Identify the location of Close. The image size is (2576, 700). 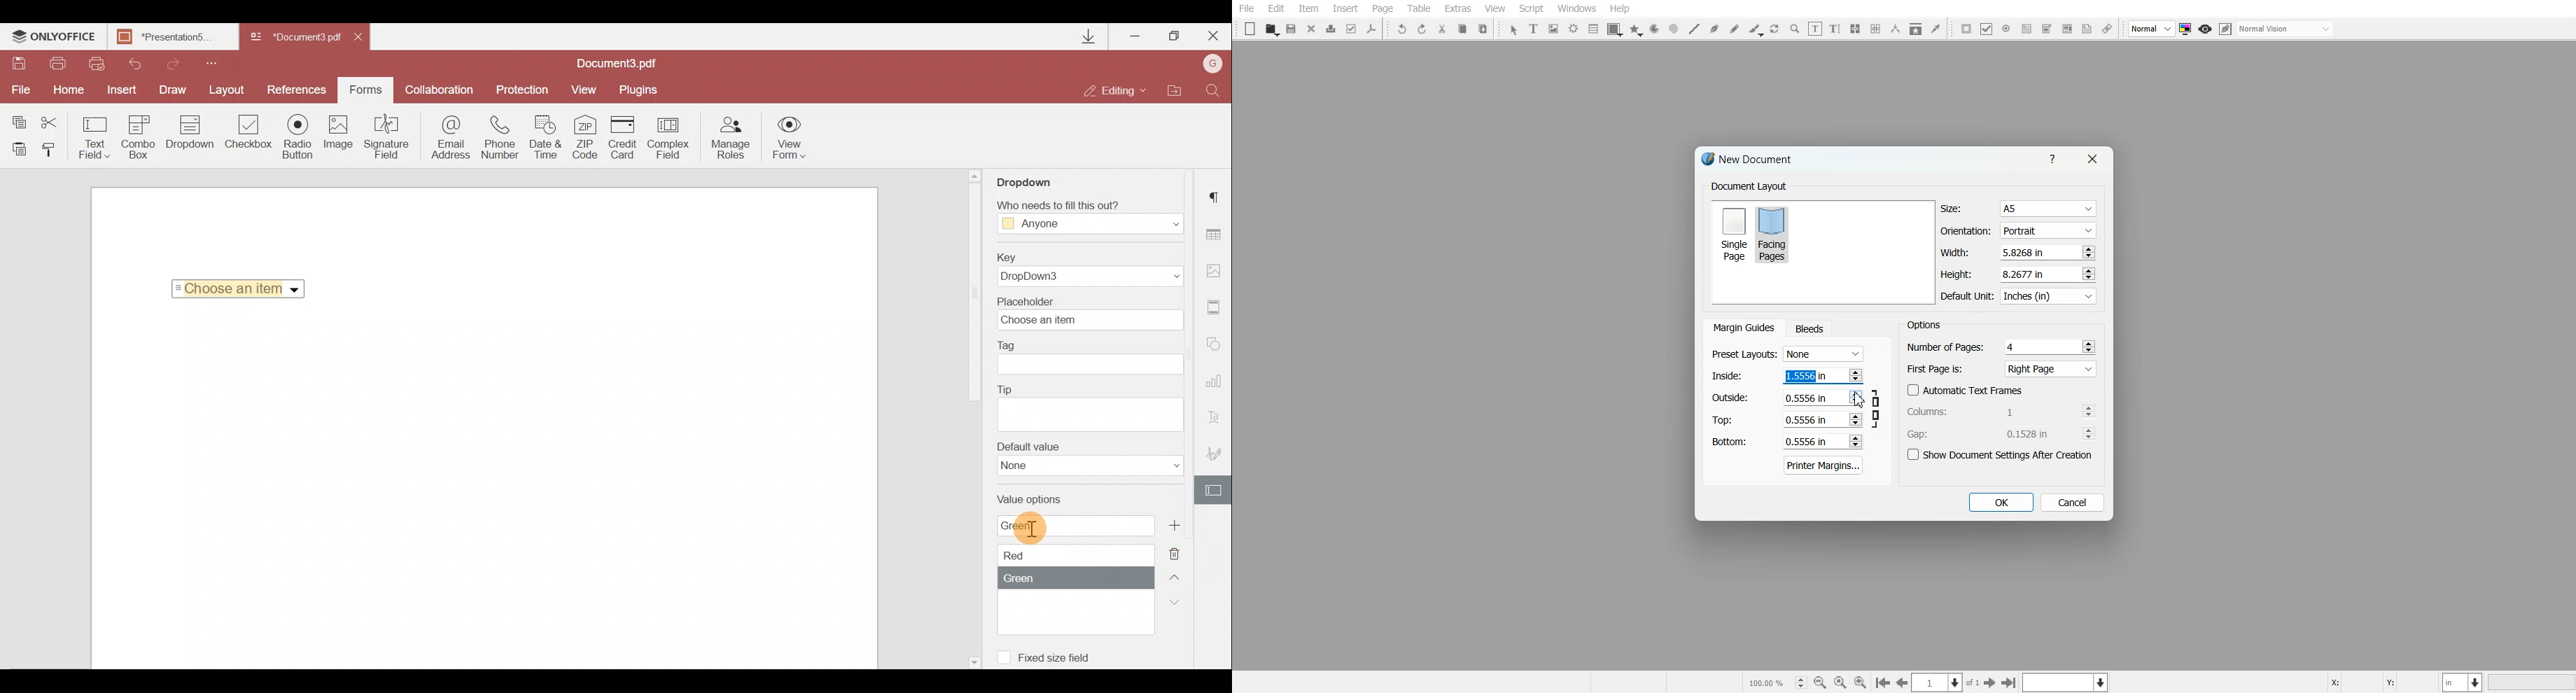
(365, 40).